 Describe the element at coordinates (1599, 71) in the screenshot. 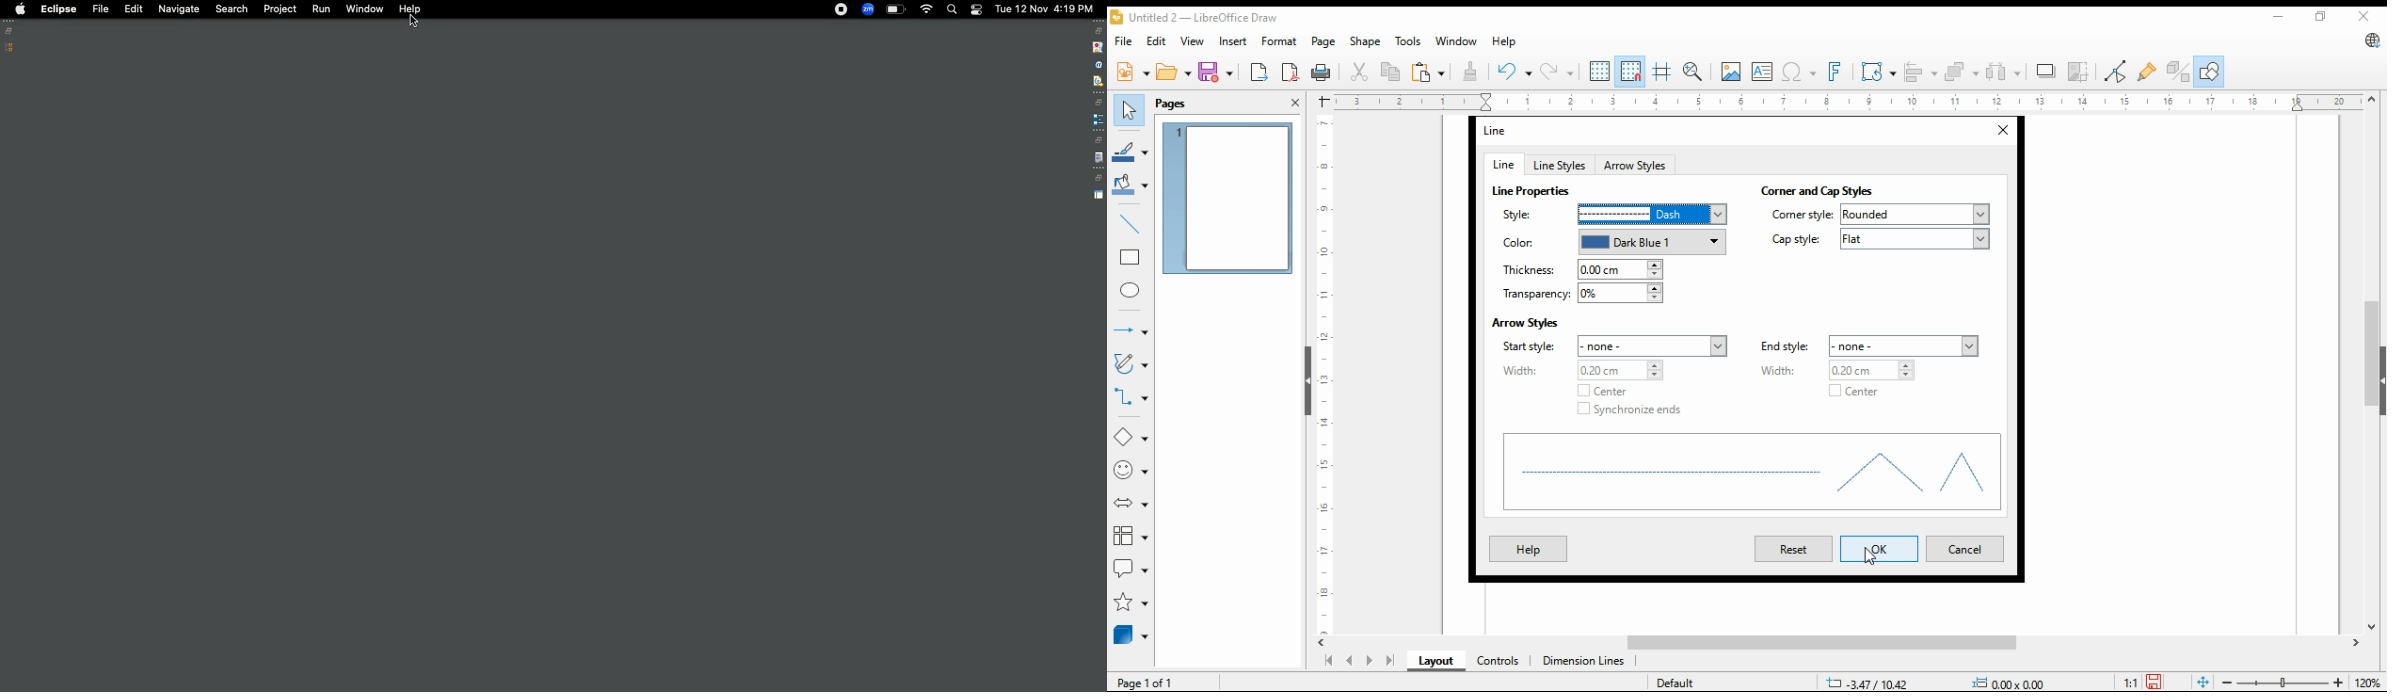

I see `show grids` at that location.